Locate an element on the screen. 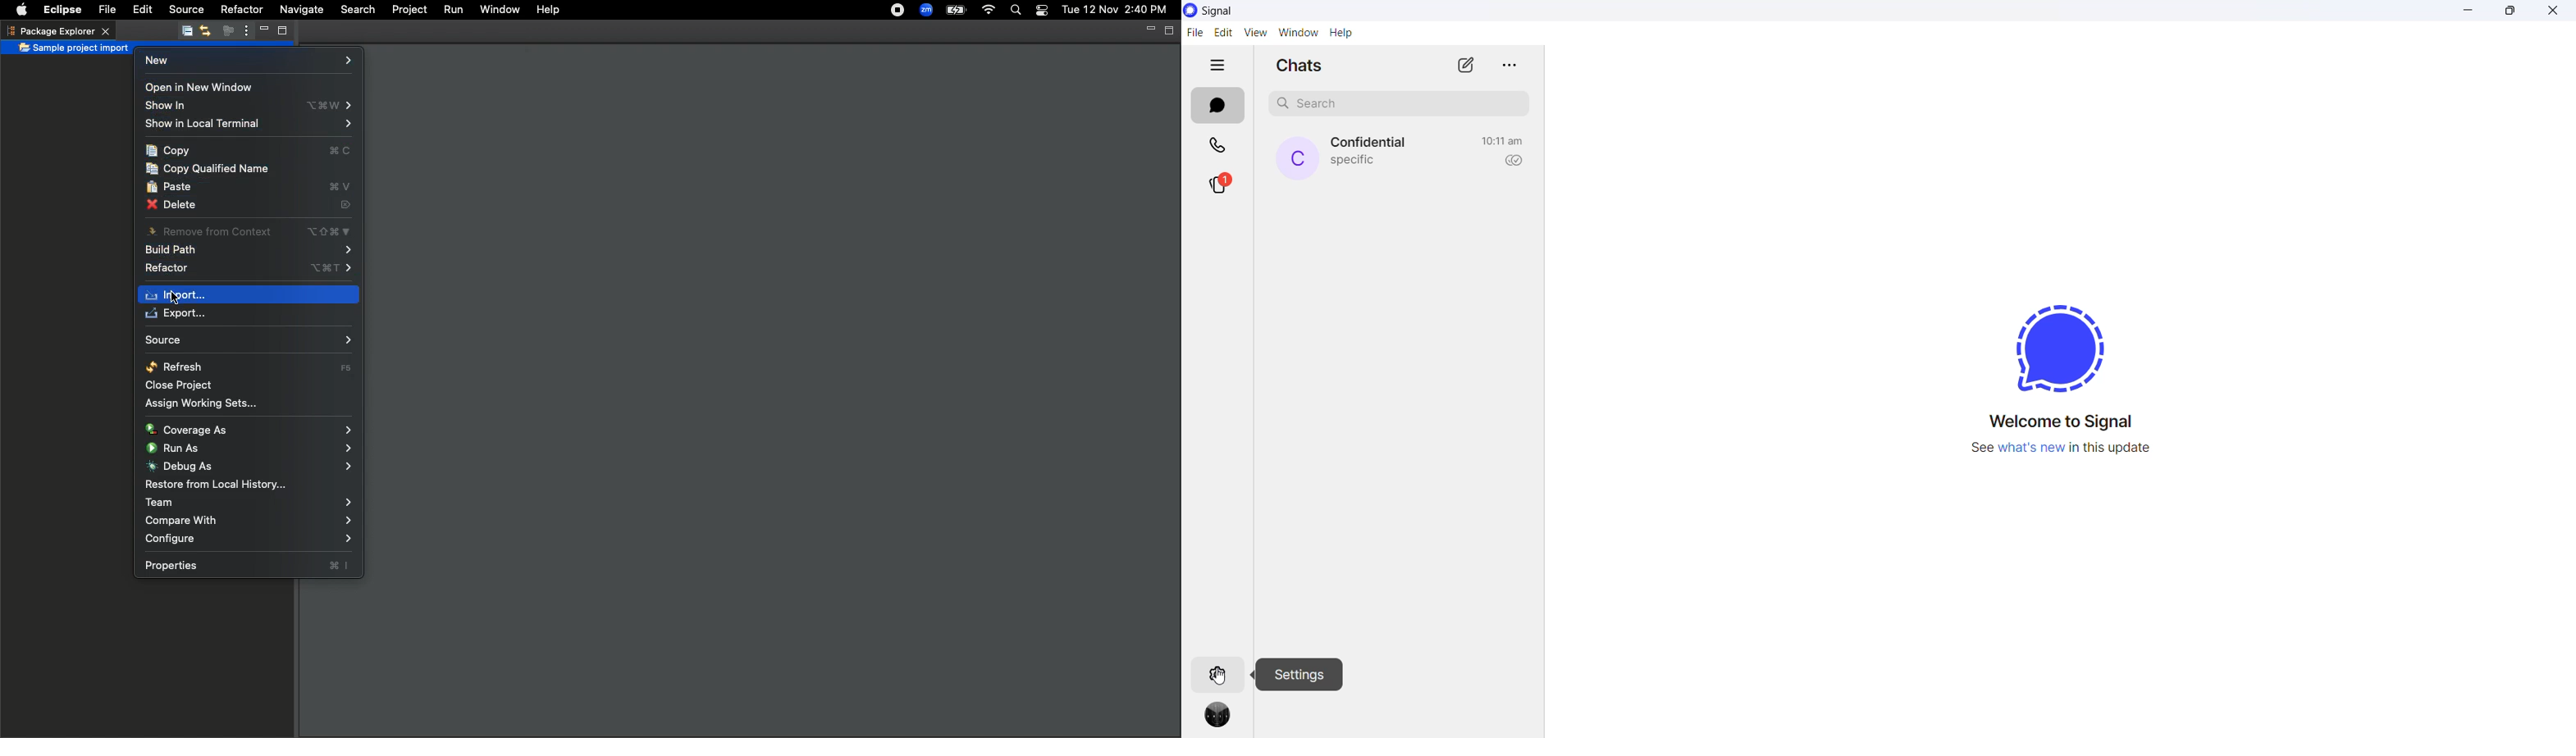 The height and width of the screenshot is (756, 2576). Delete is located at coordinates (248, 204).